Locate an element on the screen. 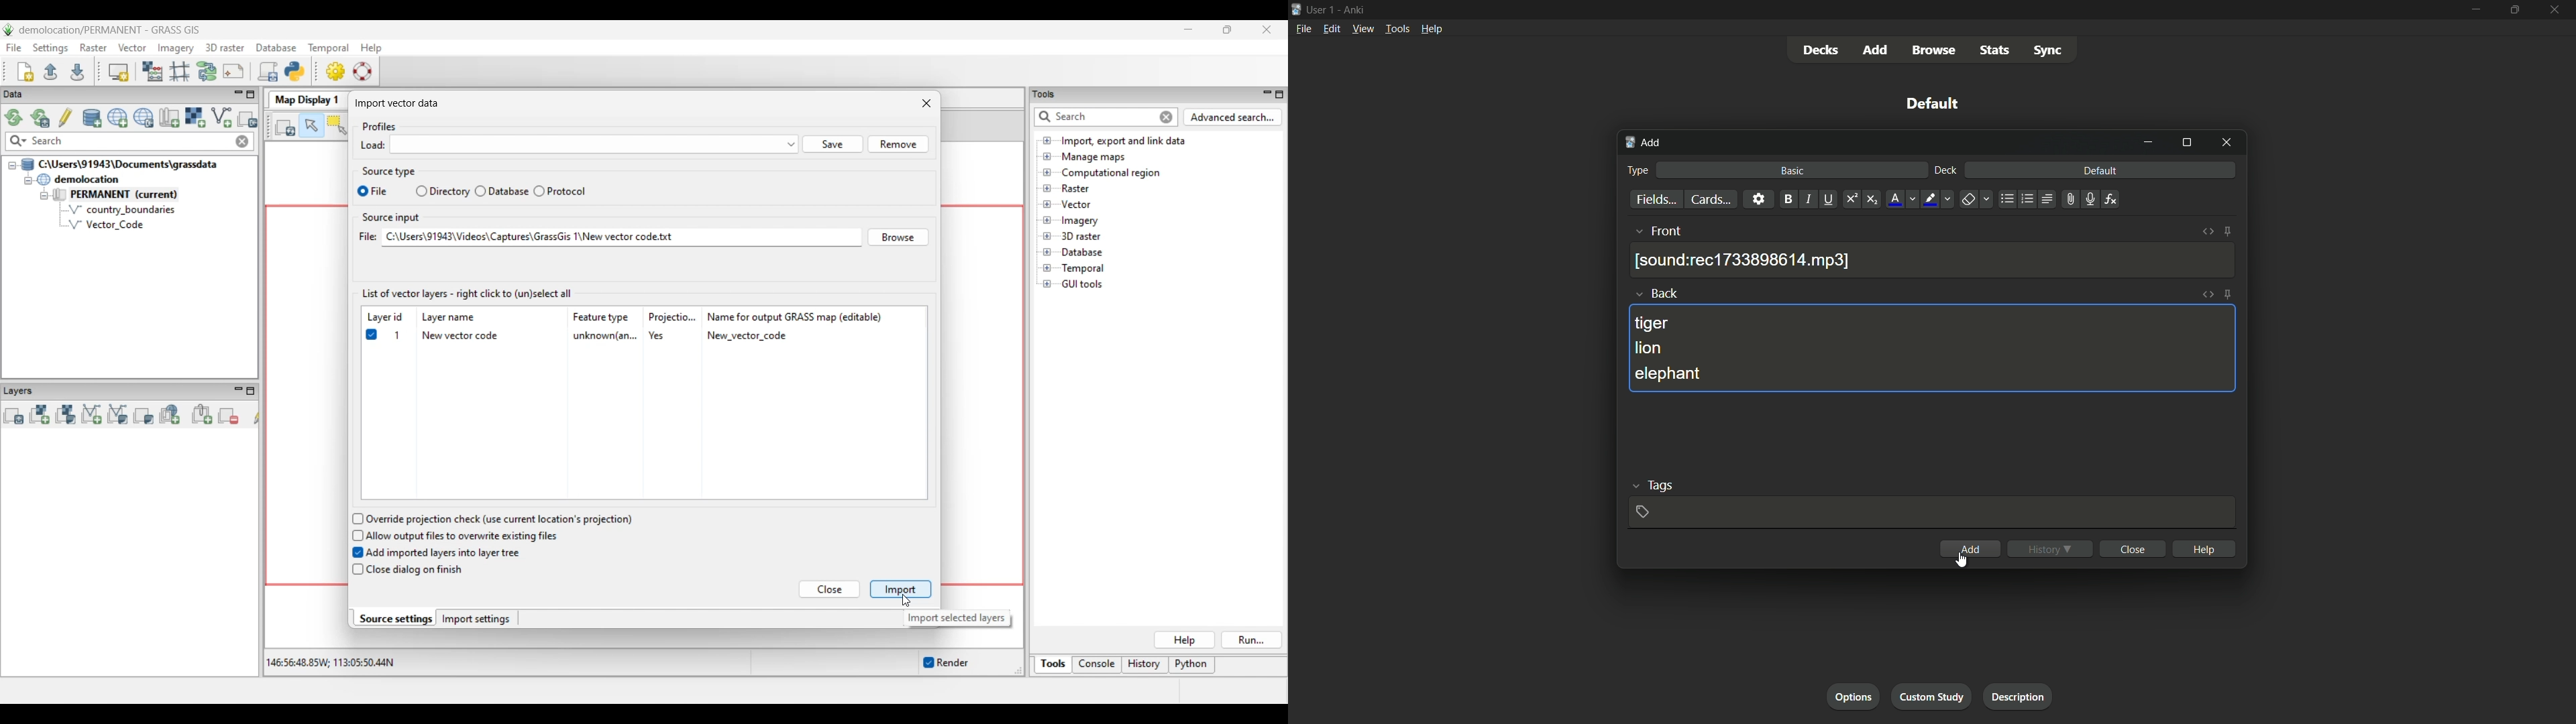 This screenshot has height=728, width=2576. toggle sticky is located at coordinates (2228, 294).